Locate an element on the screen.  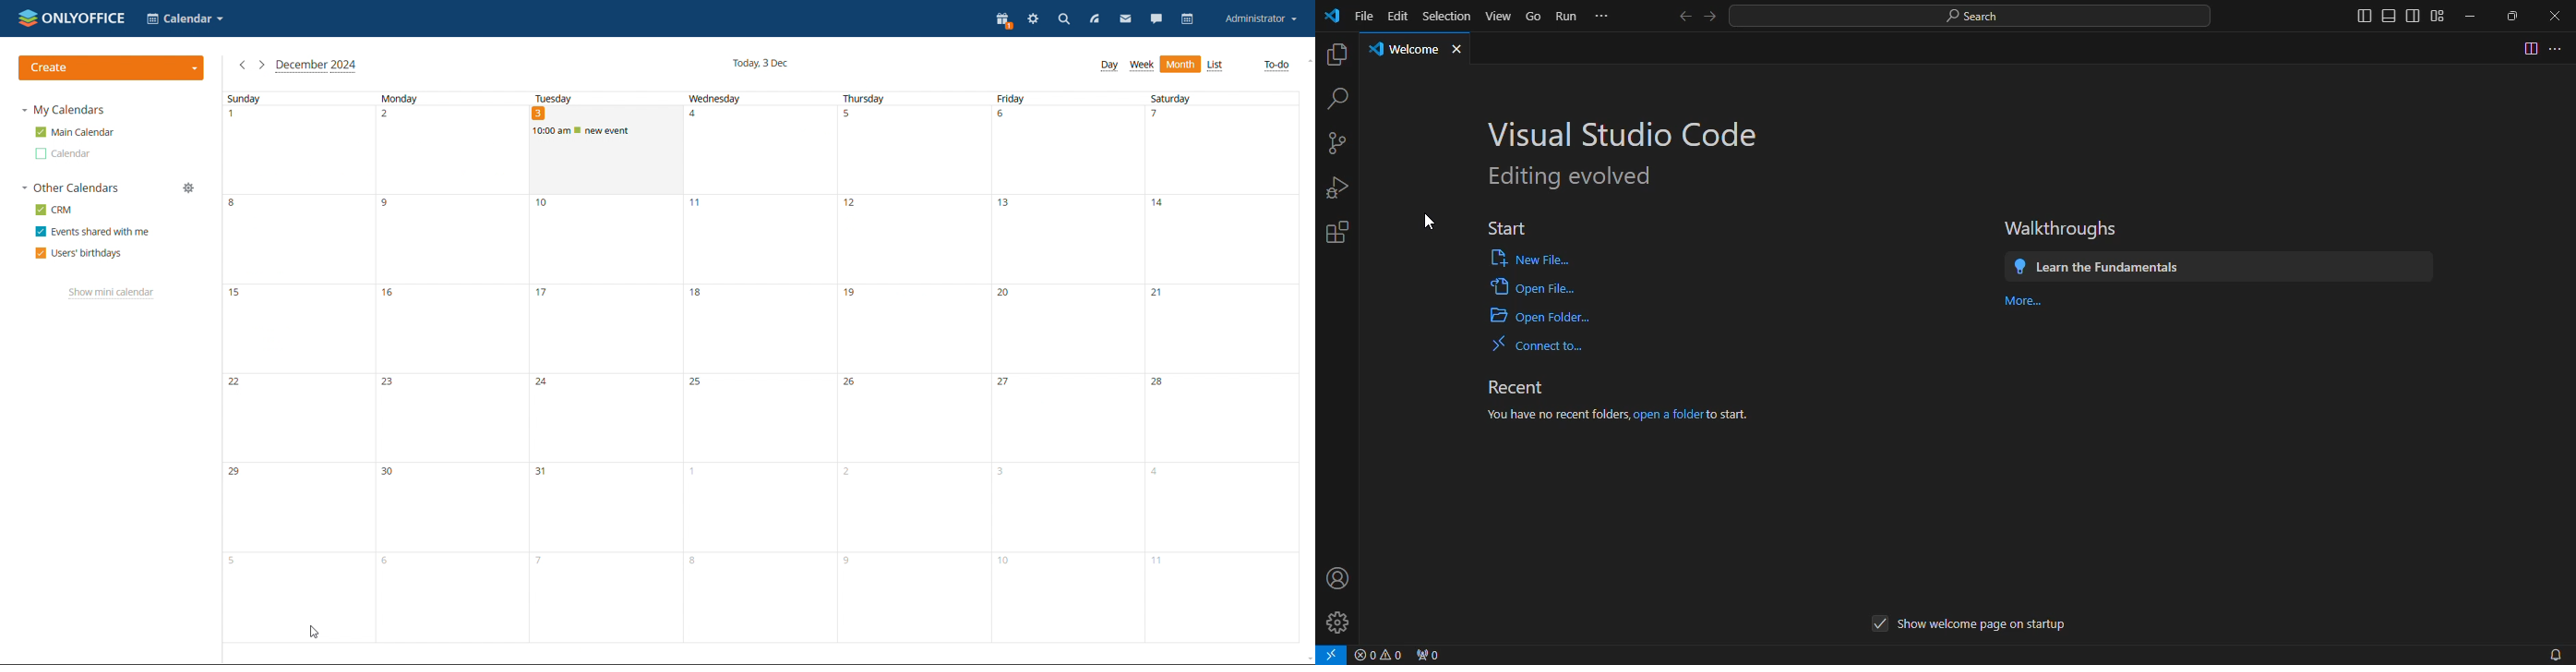
5 is located at coordinates (912, 150).